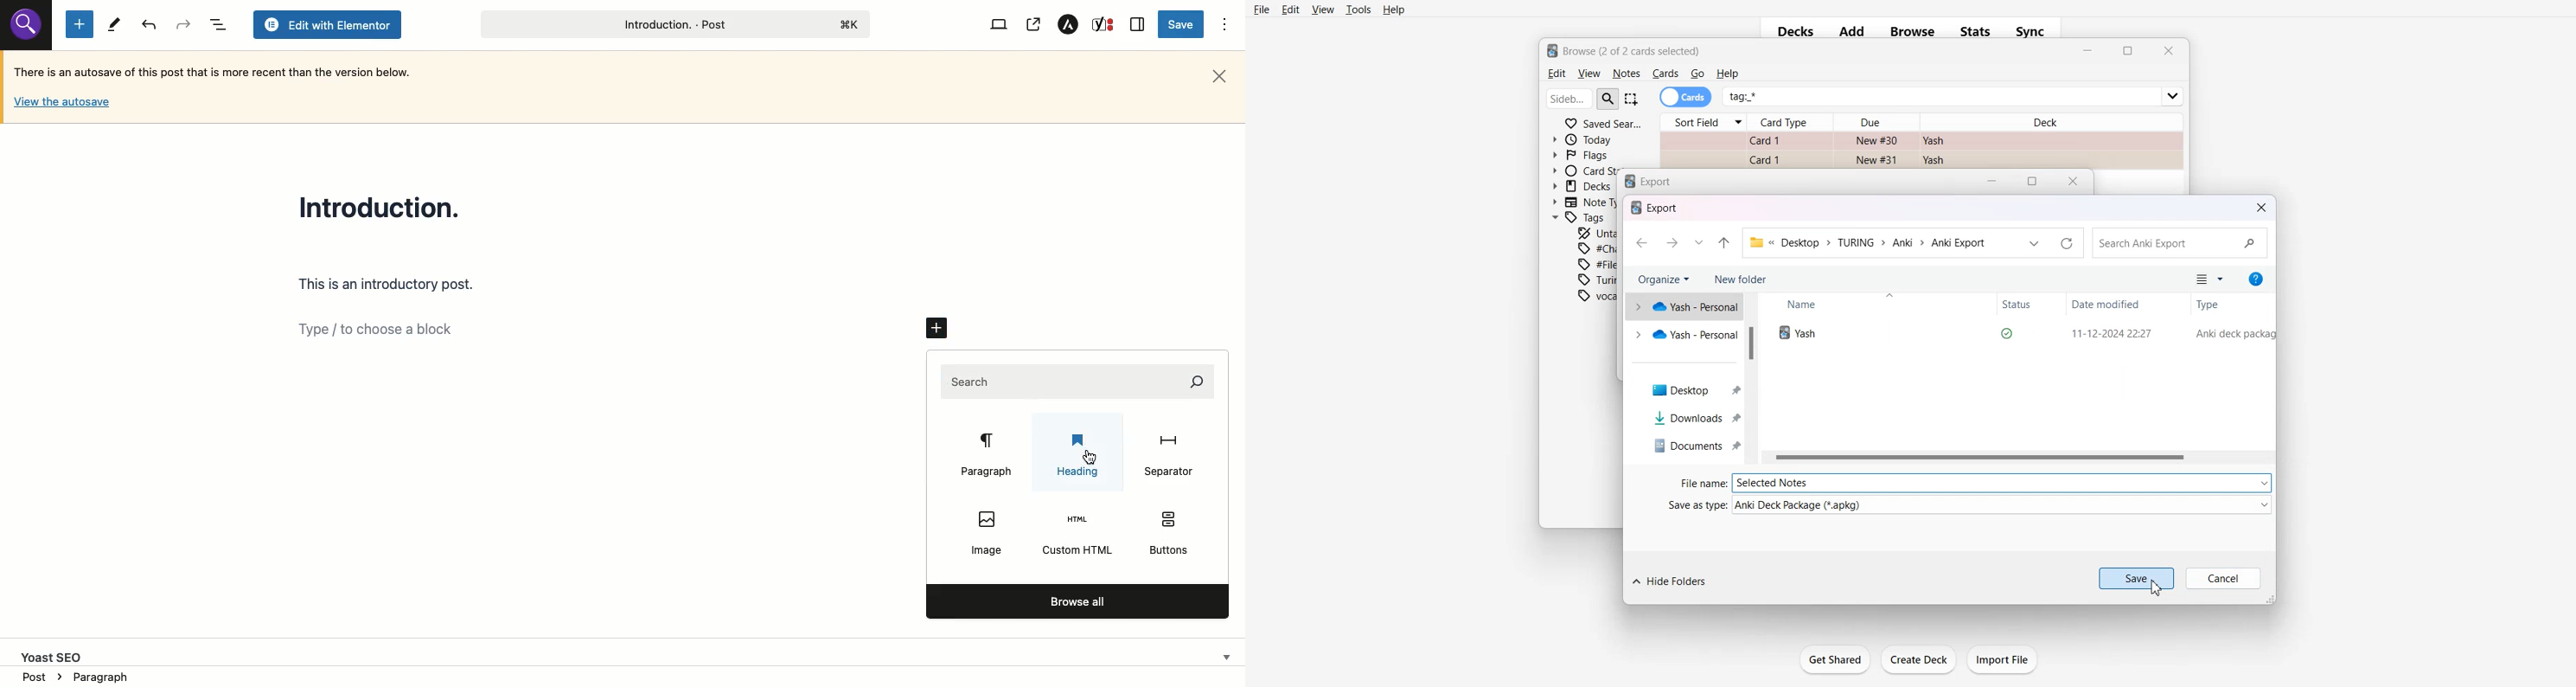  What do you see at coordinates (1684, 387) in the screenshot?
I see `Desktop` at bounding box center [1684, 387].